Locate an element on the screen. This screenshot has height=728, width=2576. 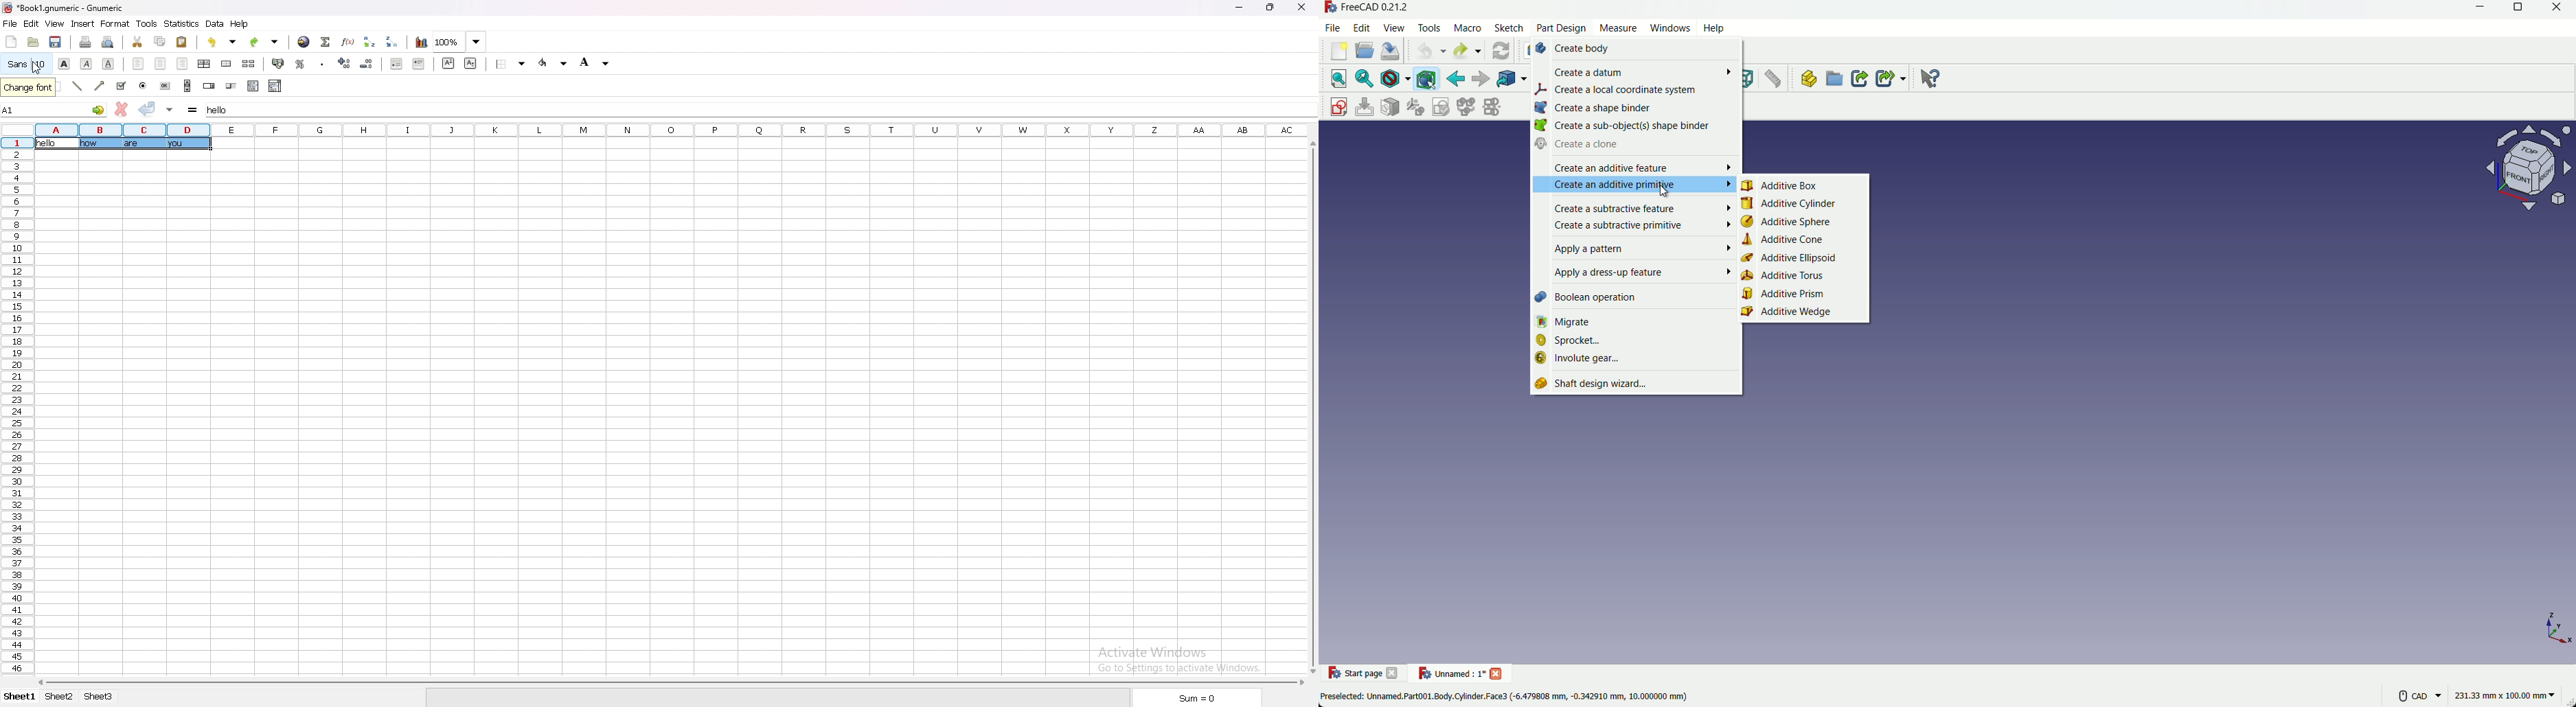
close project is located at coordinates (1499, 674).